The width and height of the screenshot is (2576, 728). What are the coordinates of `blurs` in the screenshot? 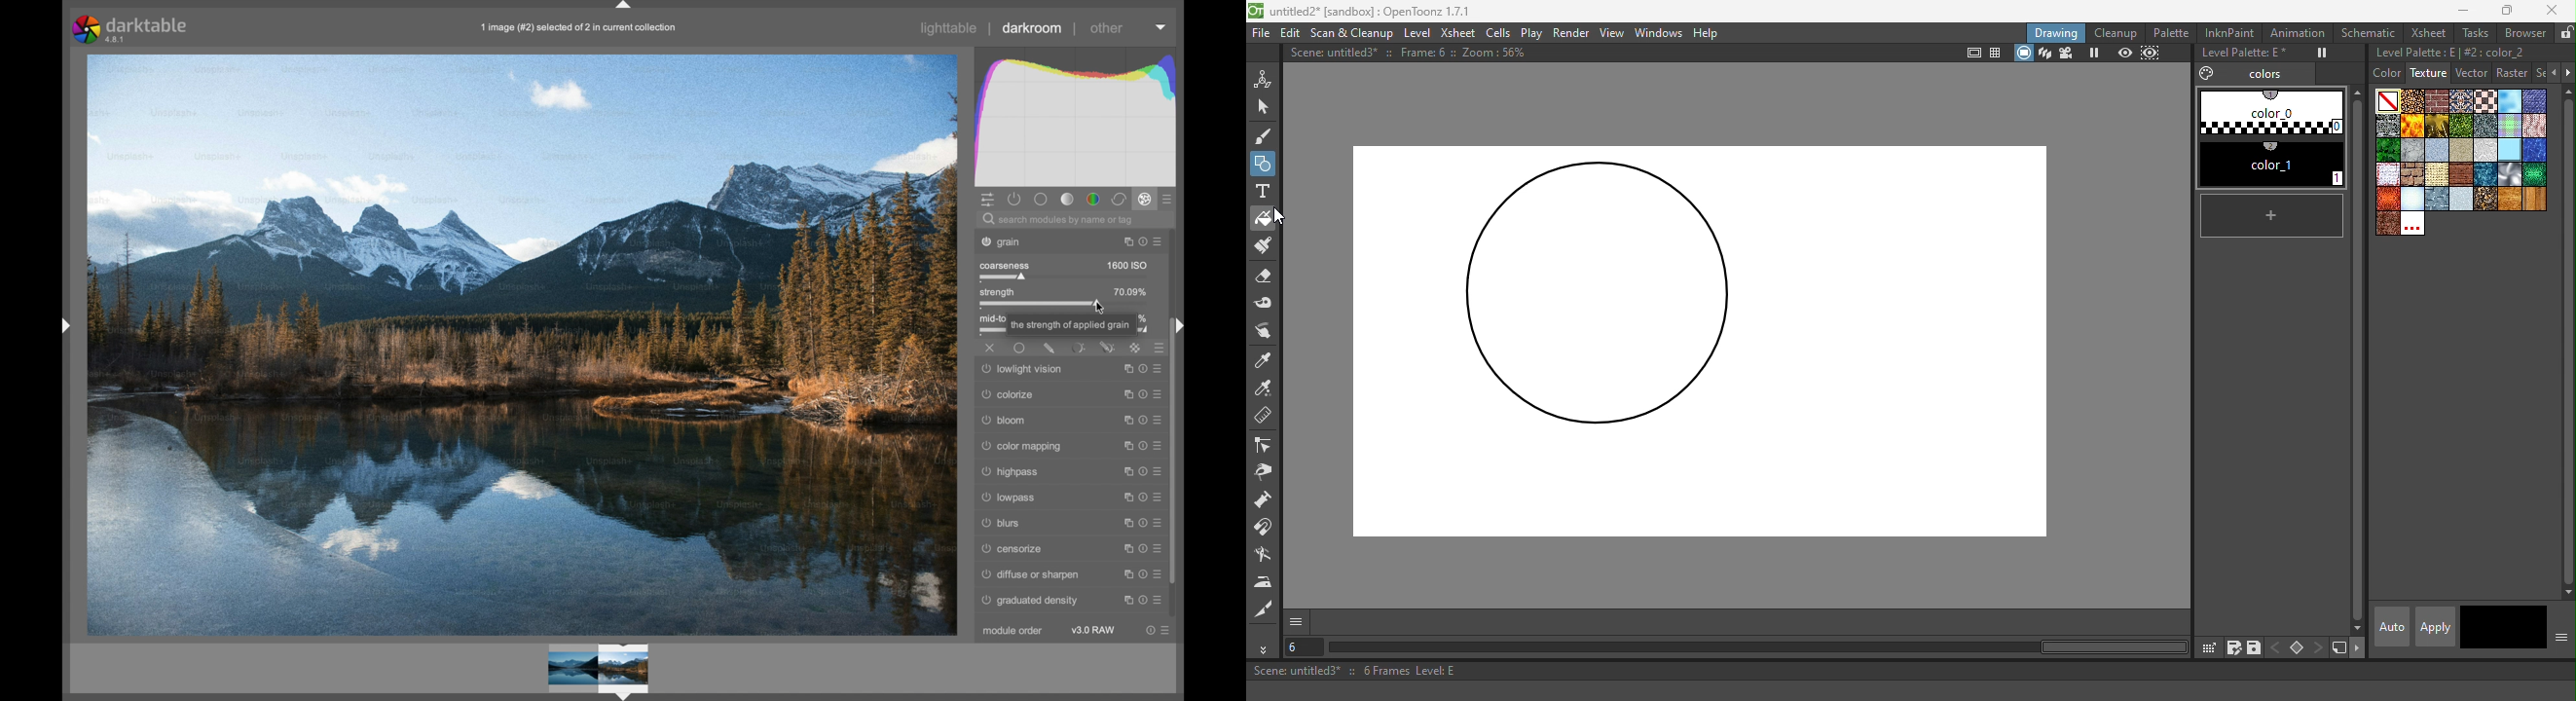 It's located at (1000, 524).